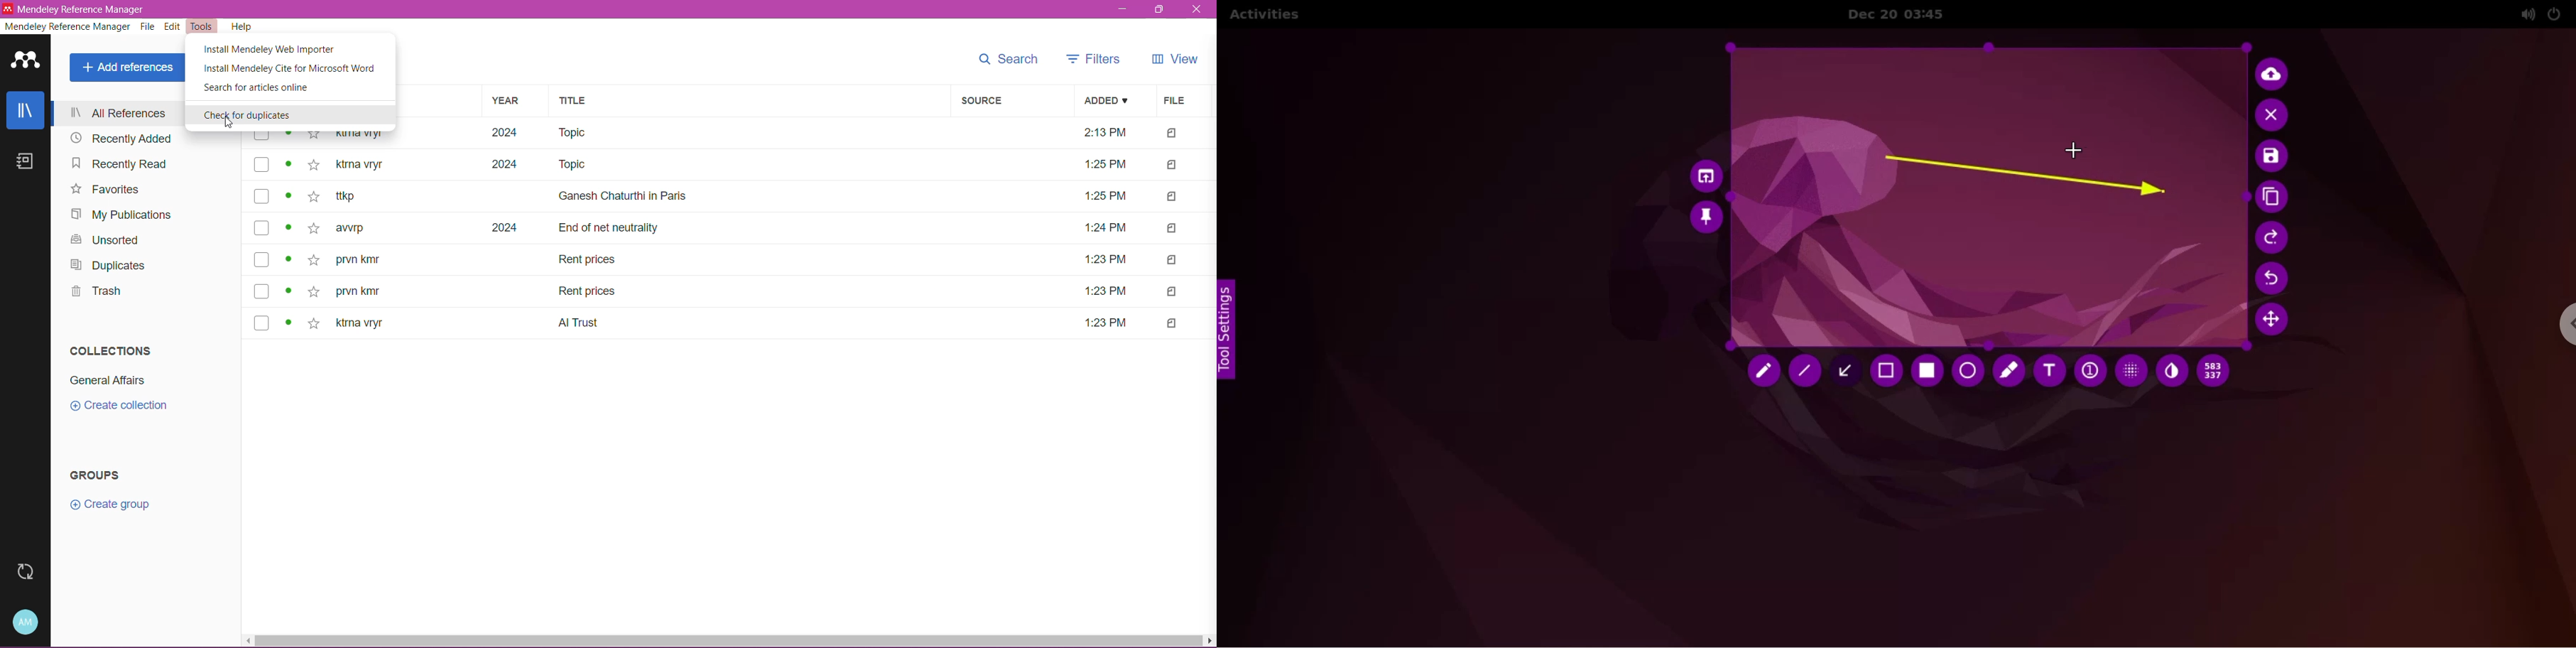  I want to click on Application Logo, so click(25, 61).